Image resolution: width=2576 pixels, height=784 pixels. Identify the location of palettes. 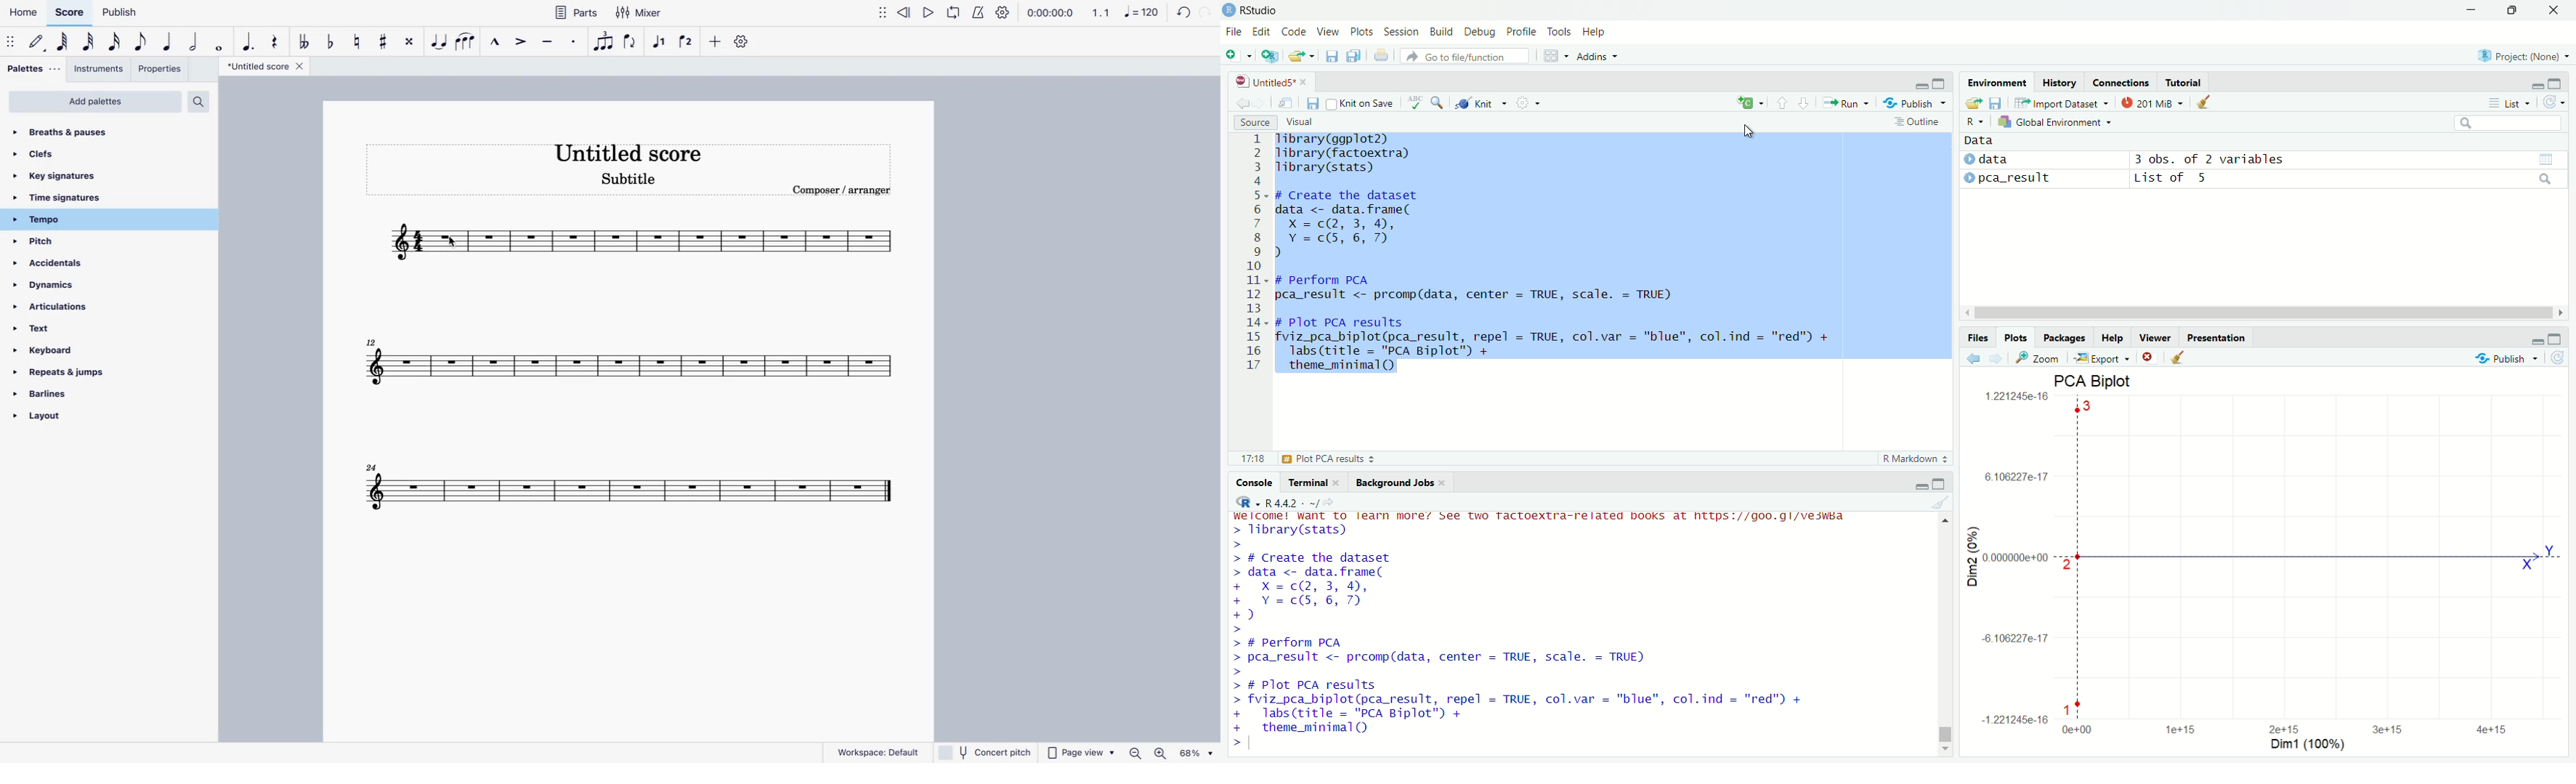
(33, 70).